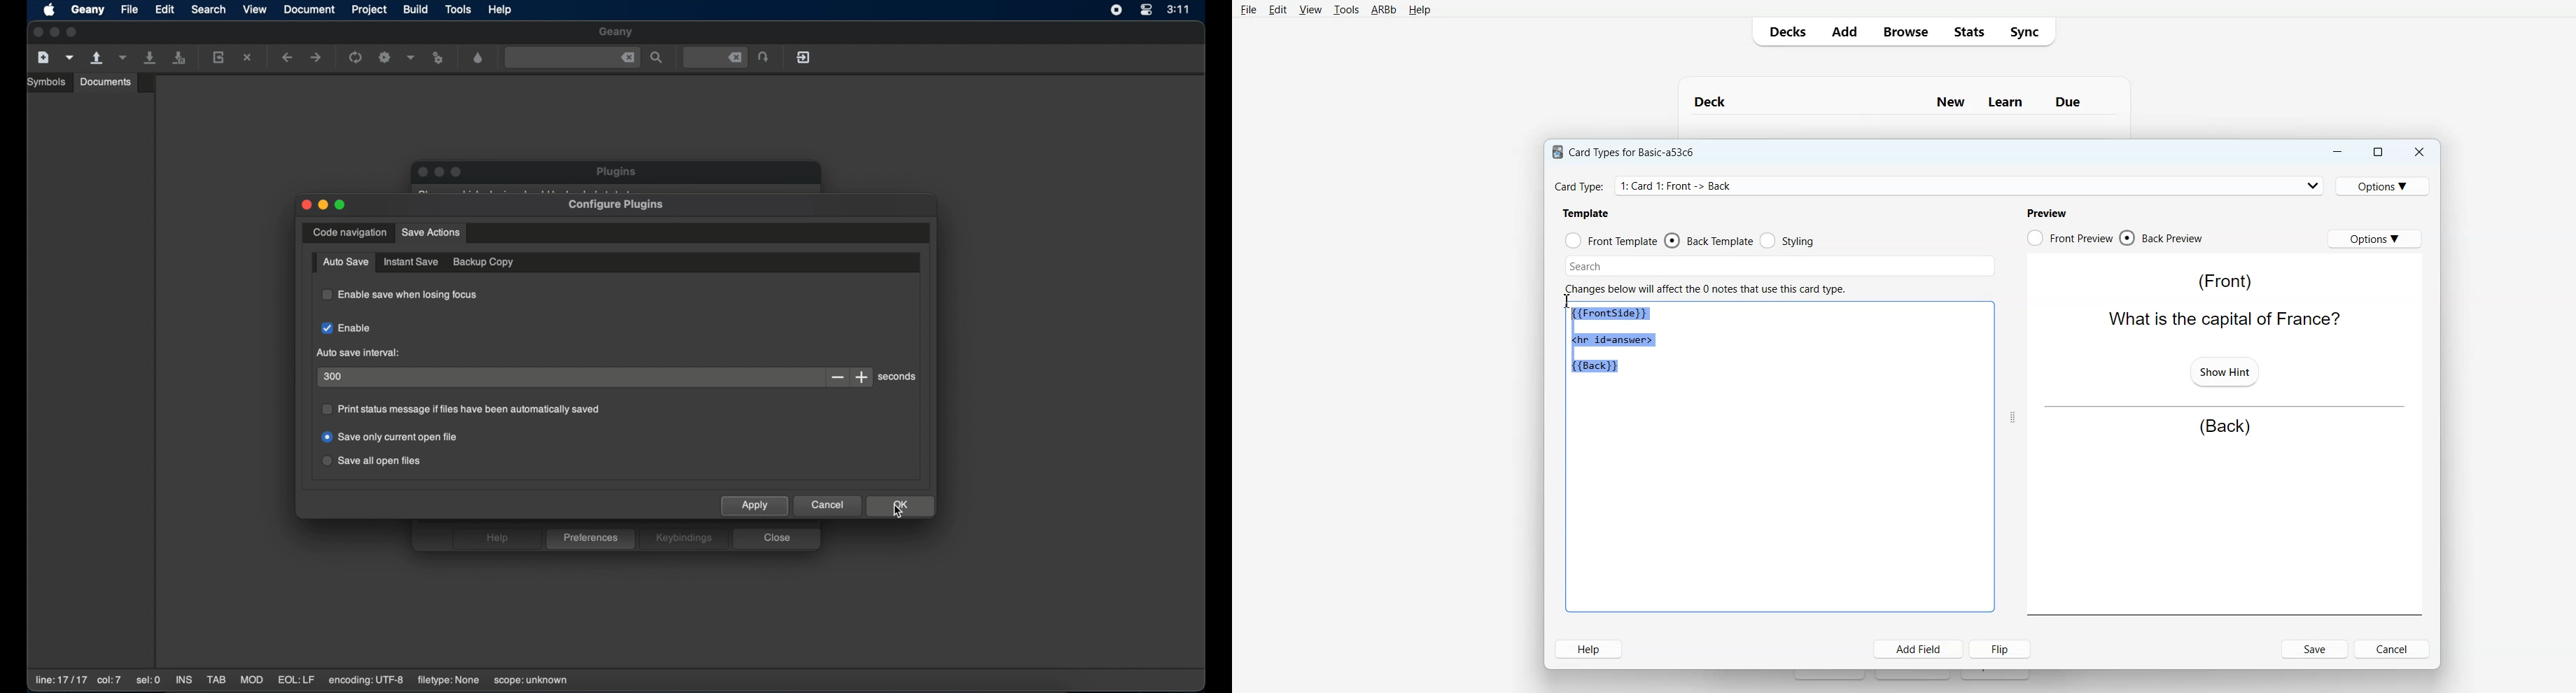 This screenshot has height=700, width=2576. What do you see at coordinates (305, 205) in the screenshot?
I see `close` at bounding box center [305, 205].